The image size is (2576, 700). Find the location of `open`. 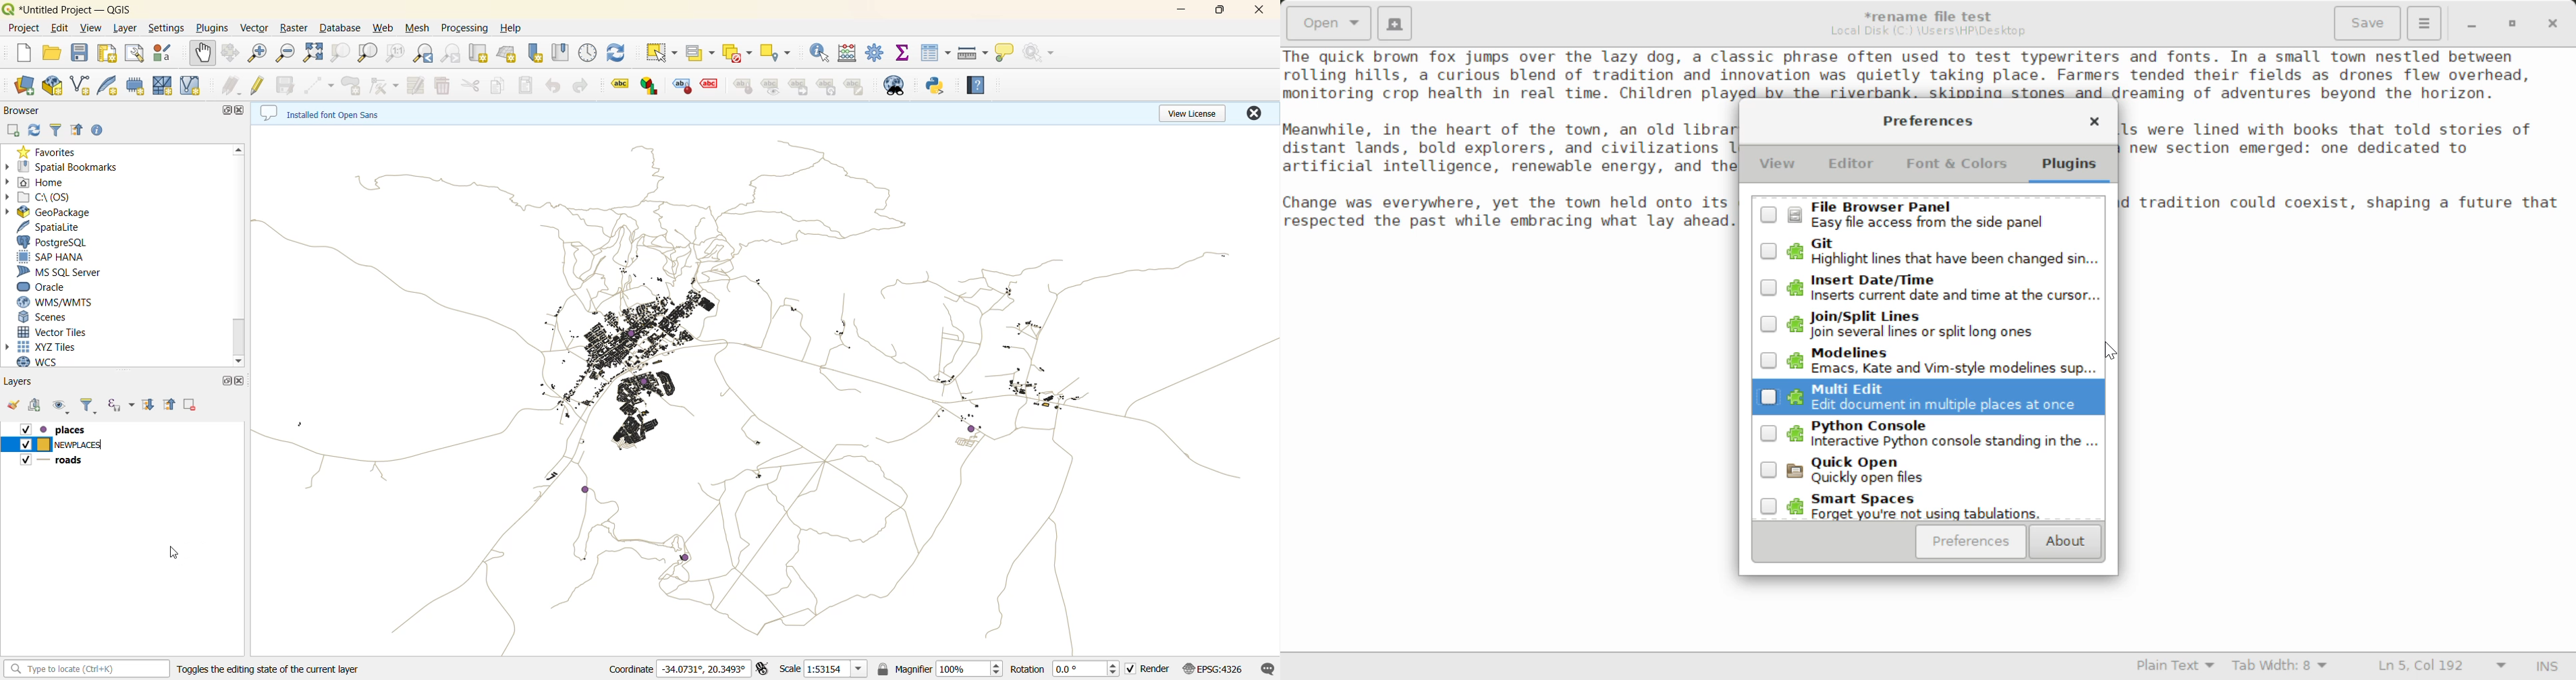

open is located at coordinates (14, 405).